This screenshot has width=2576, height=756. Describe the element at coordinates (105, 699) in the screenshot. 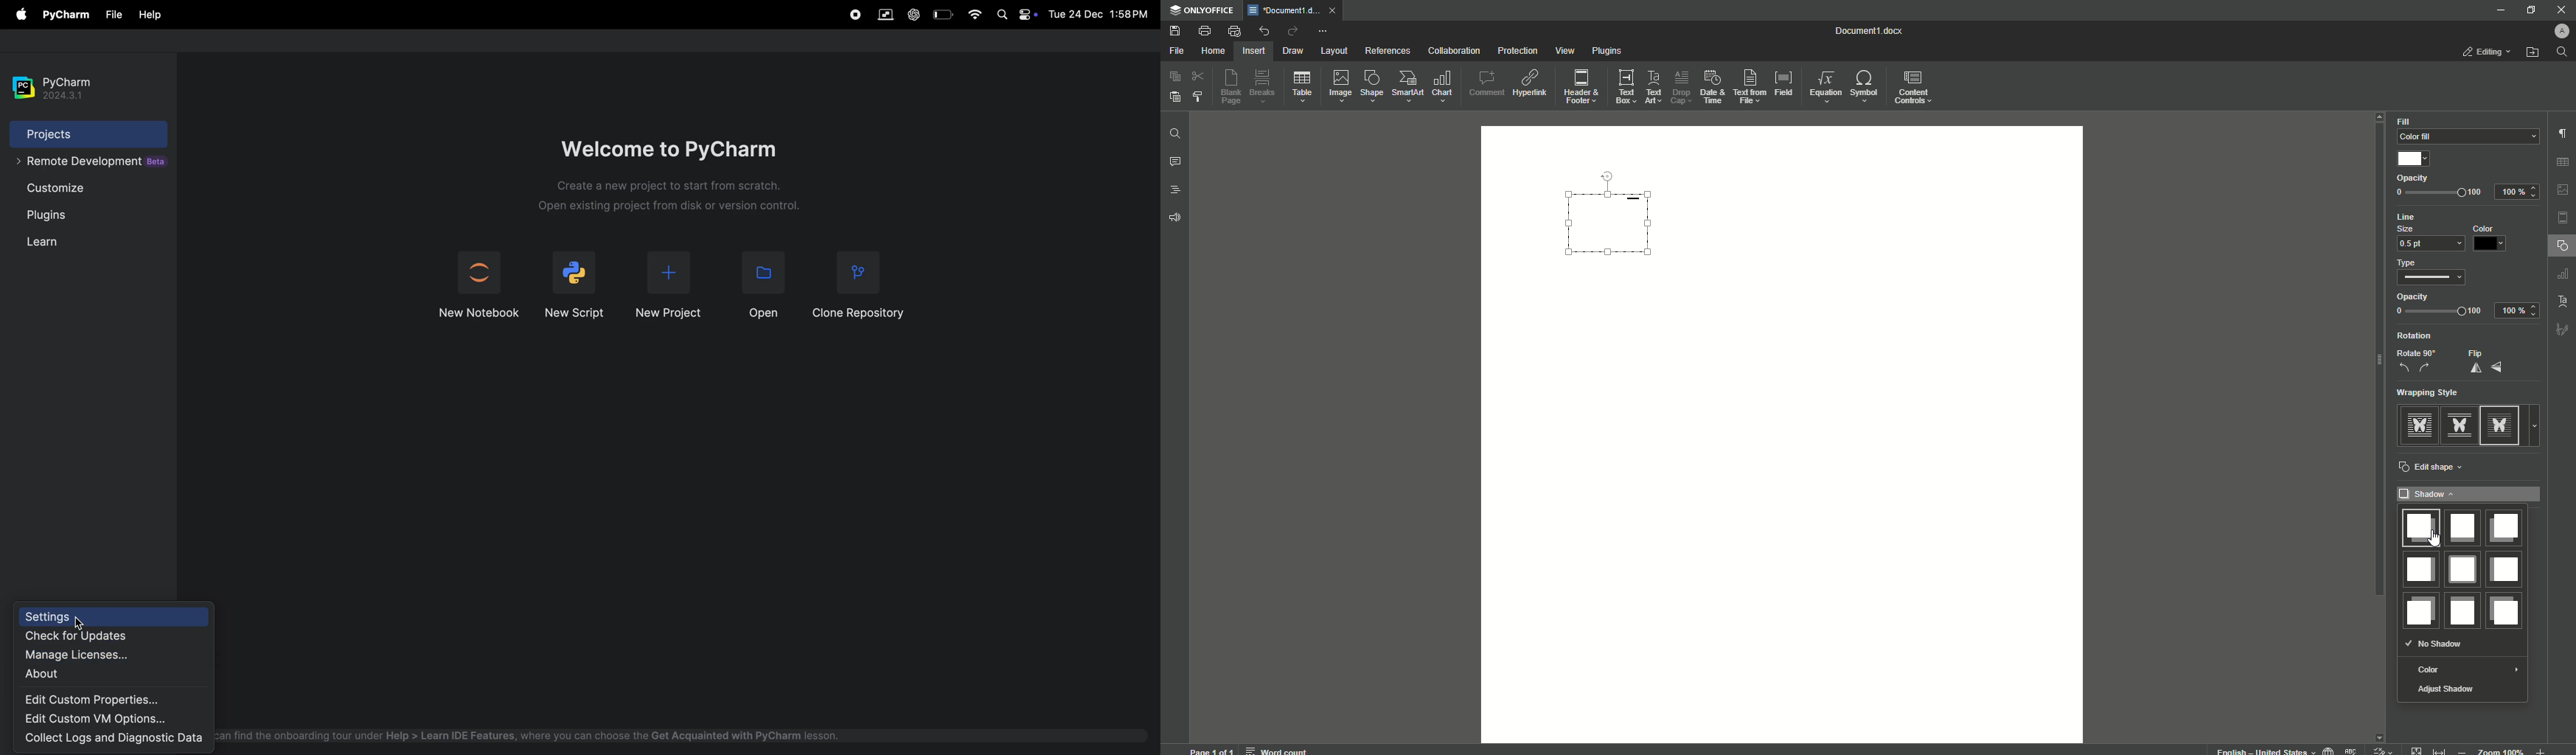

I see `edit custom properties` at that location.